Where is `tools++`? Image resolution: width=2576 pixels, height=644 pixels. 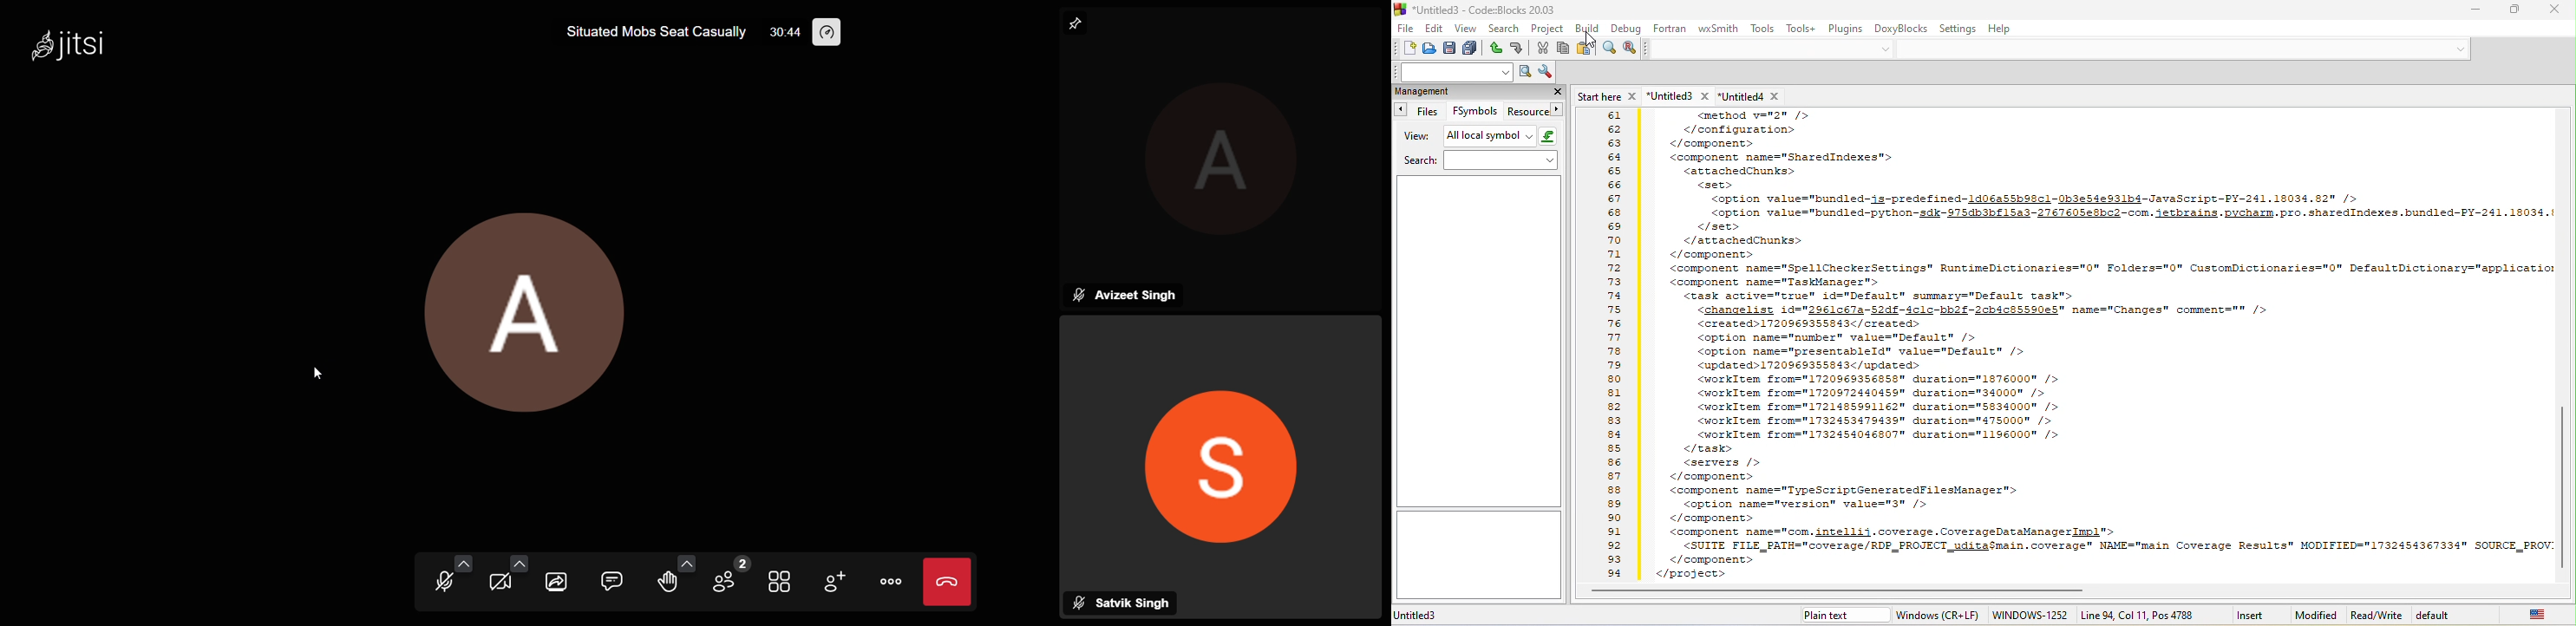 tools++ is located at coordinates (1803, 28).